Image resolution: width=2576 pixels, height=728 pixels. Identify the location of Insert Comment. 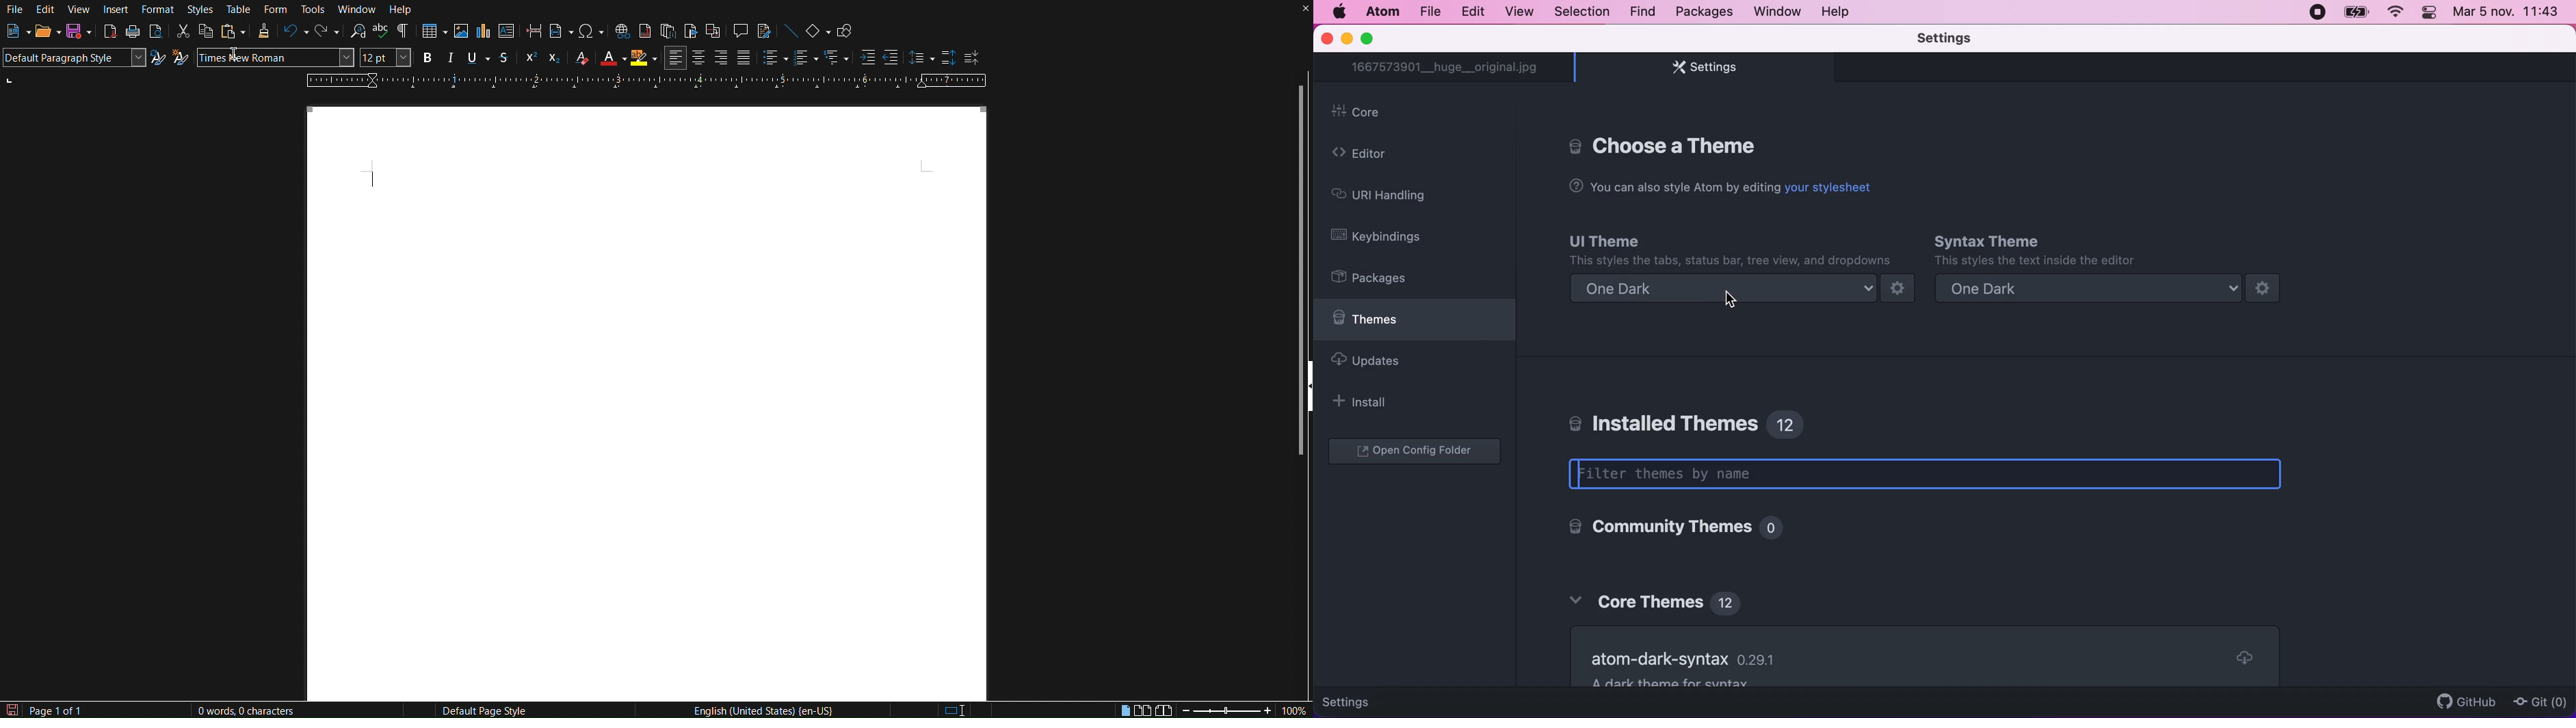
(738, 33).